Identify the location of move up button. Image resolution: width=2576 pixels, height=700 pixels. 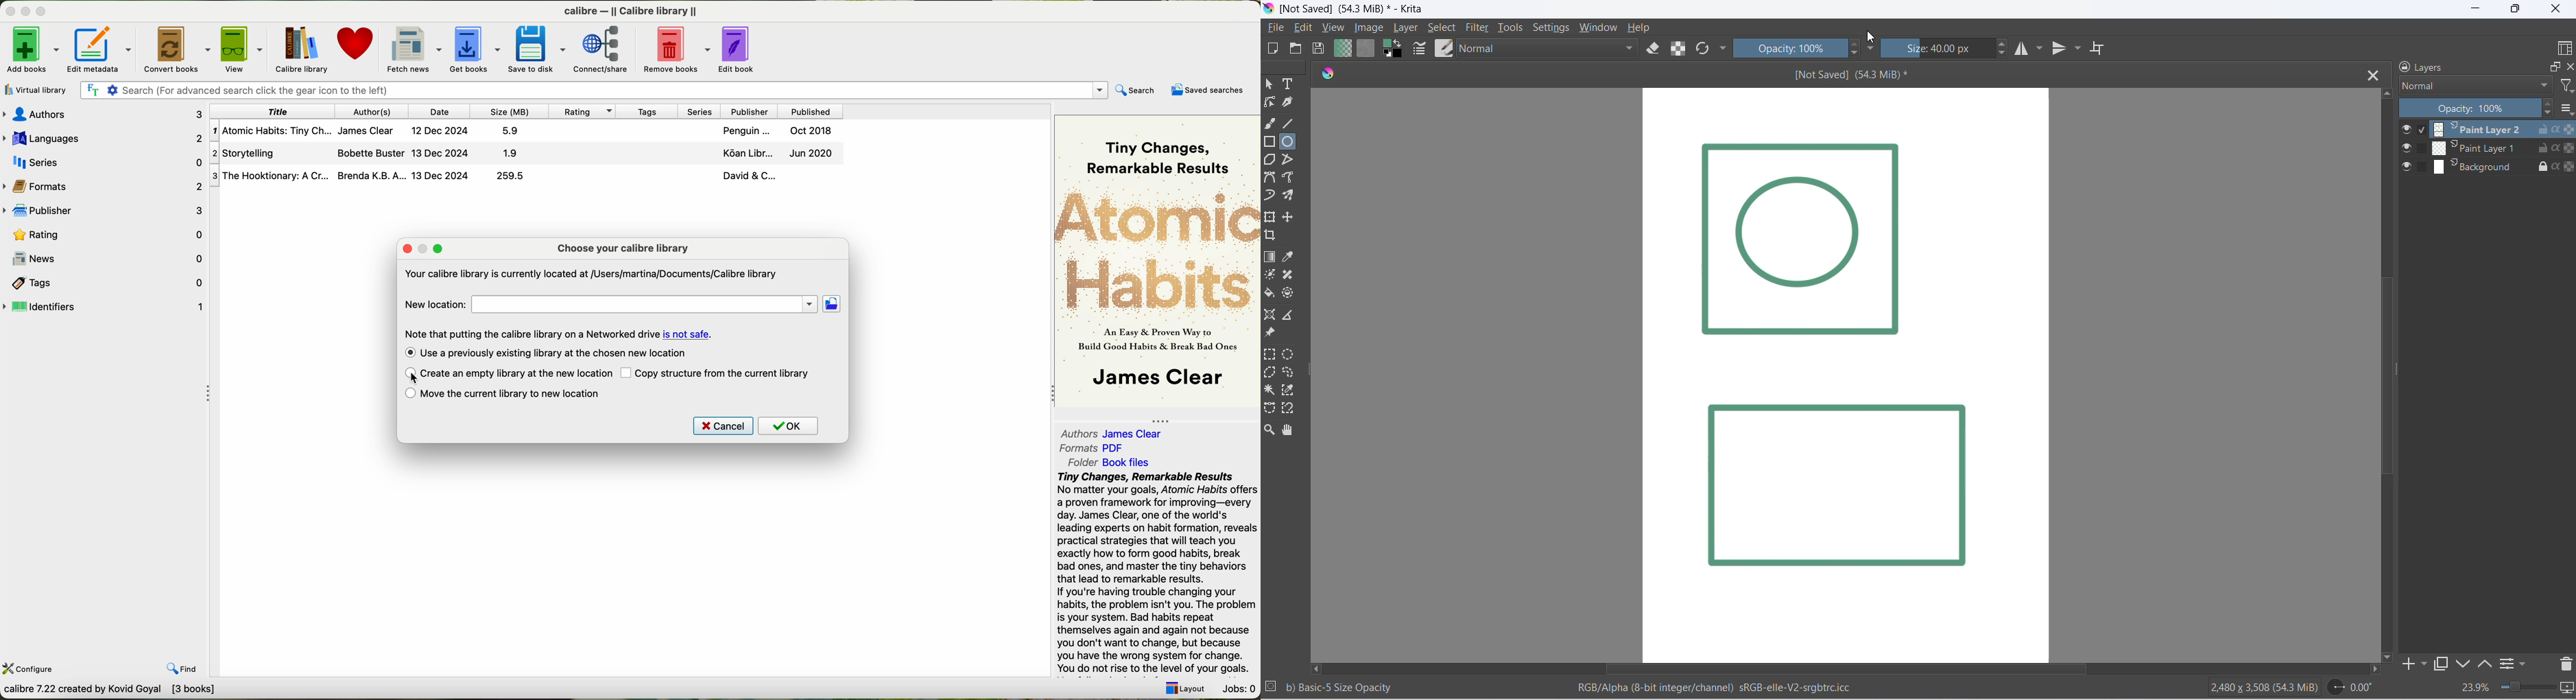
(2387, 94).